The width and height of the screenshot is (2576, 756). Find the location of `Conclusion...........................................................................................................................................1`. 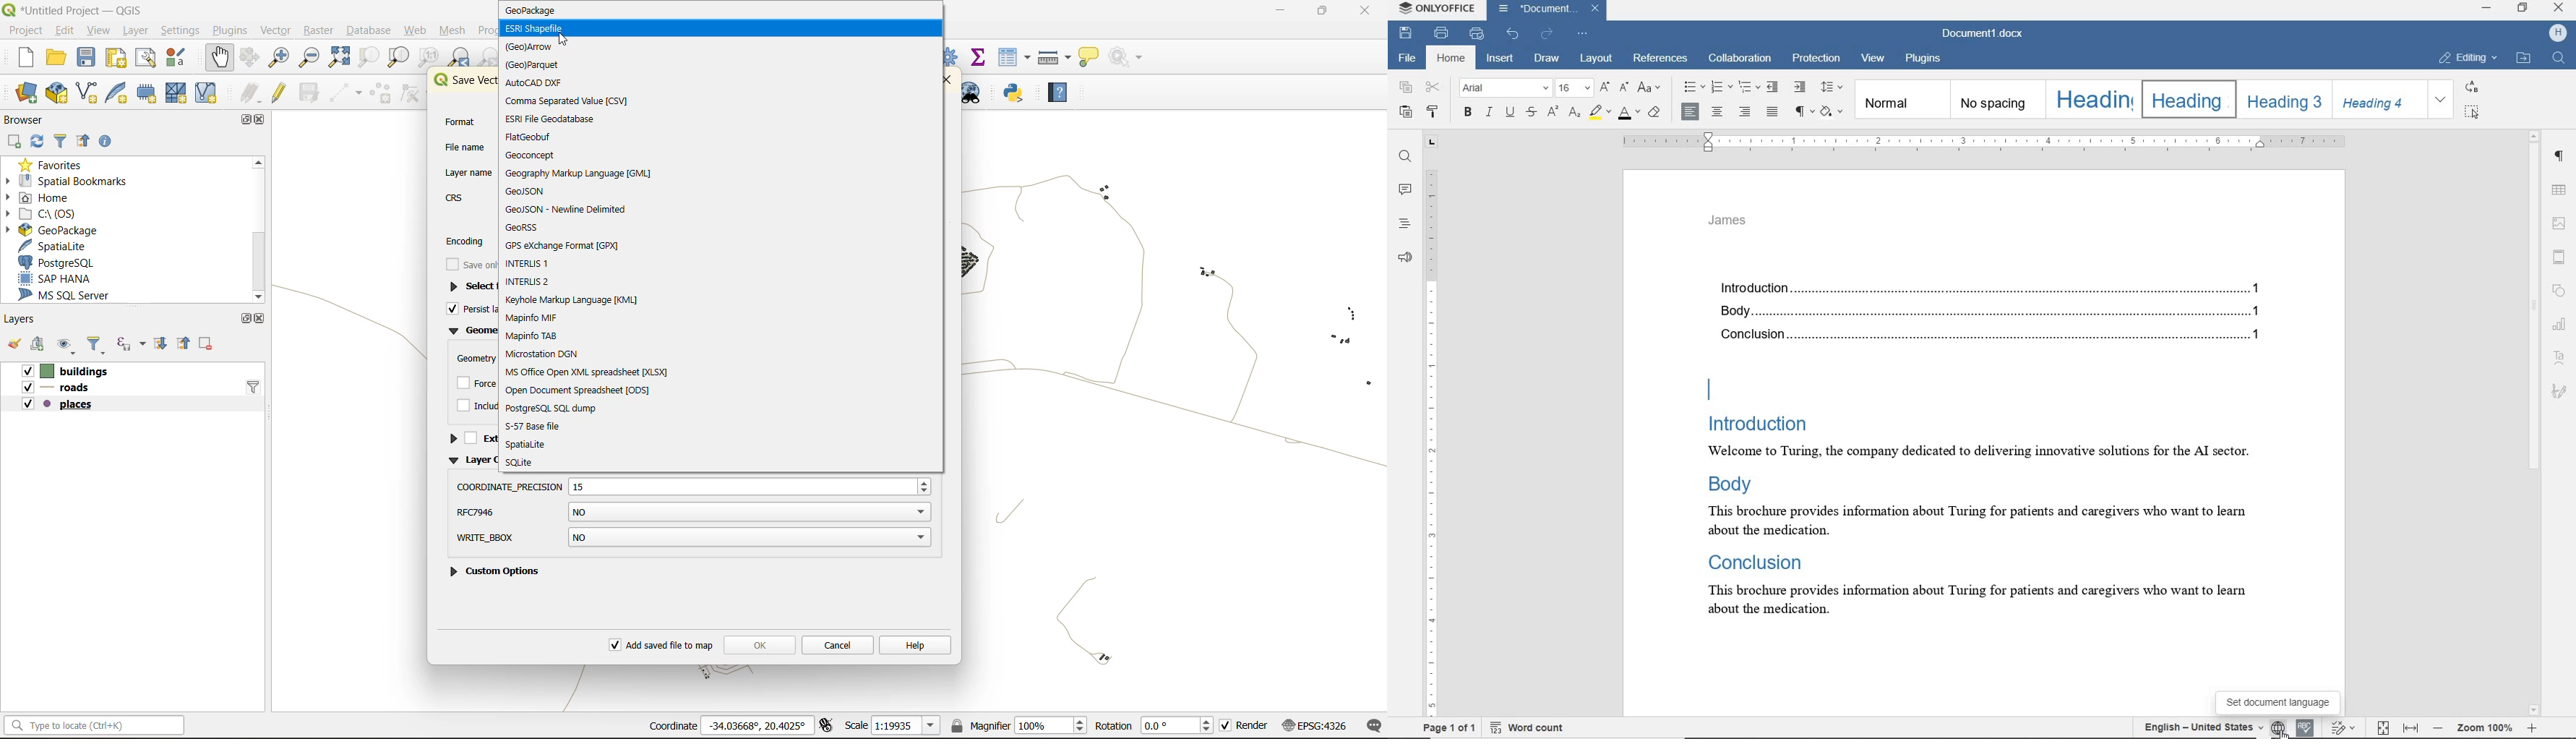

Conclusion...........................................................................................................................................1 is located at coordinates (1996, 336).